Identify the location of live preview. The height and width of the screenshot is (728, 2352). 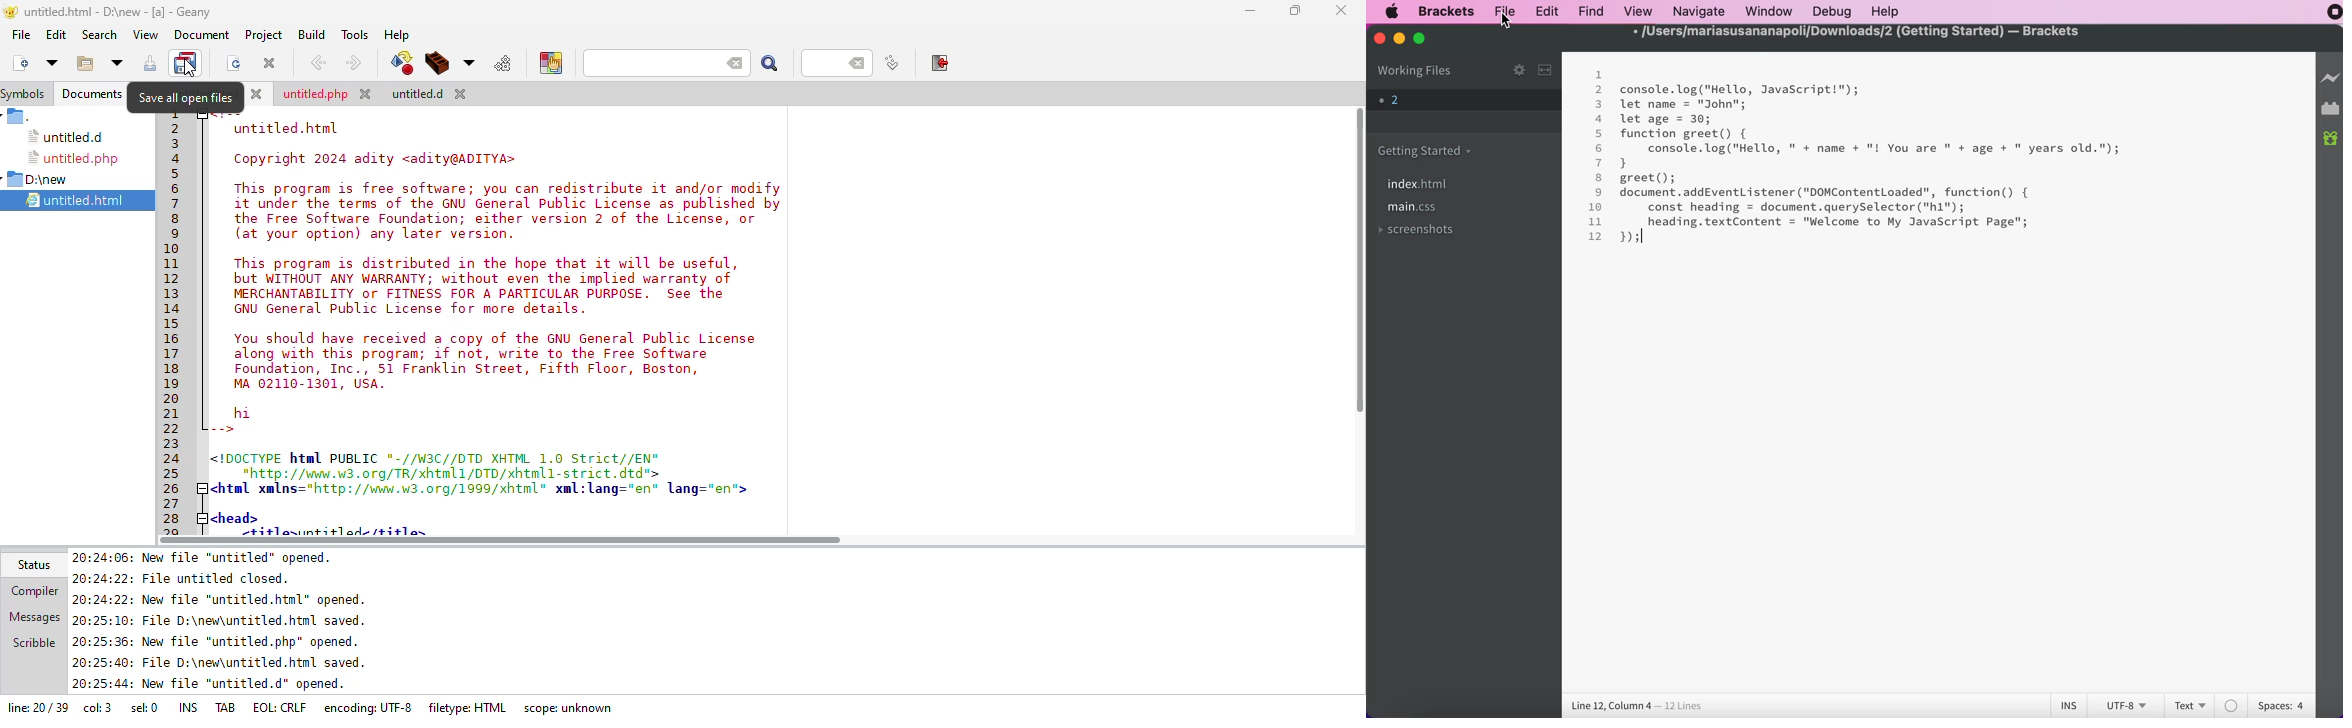
(2331, 83).